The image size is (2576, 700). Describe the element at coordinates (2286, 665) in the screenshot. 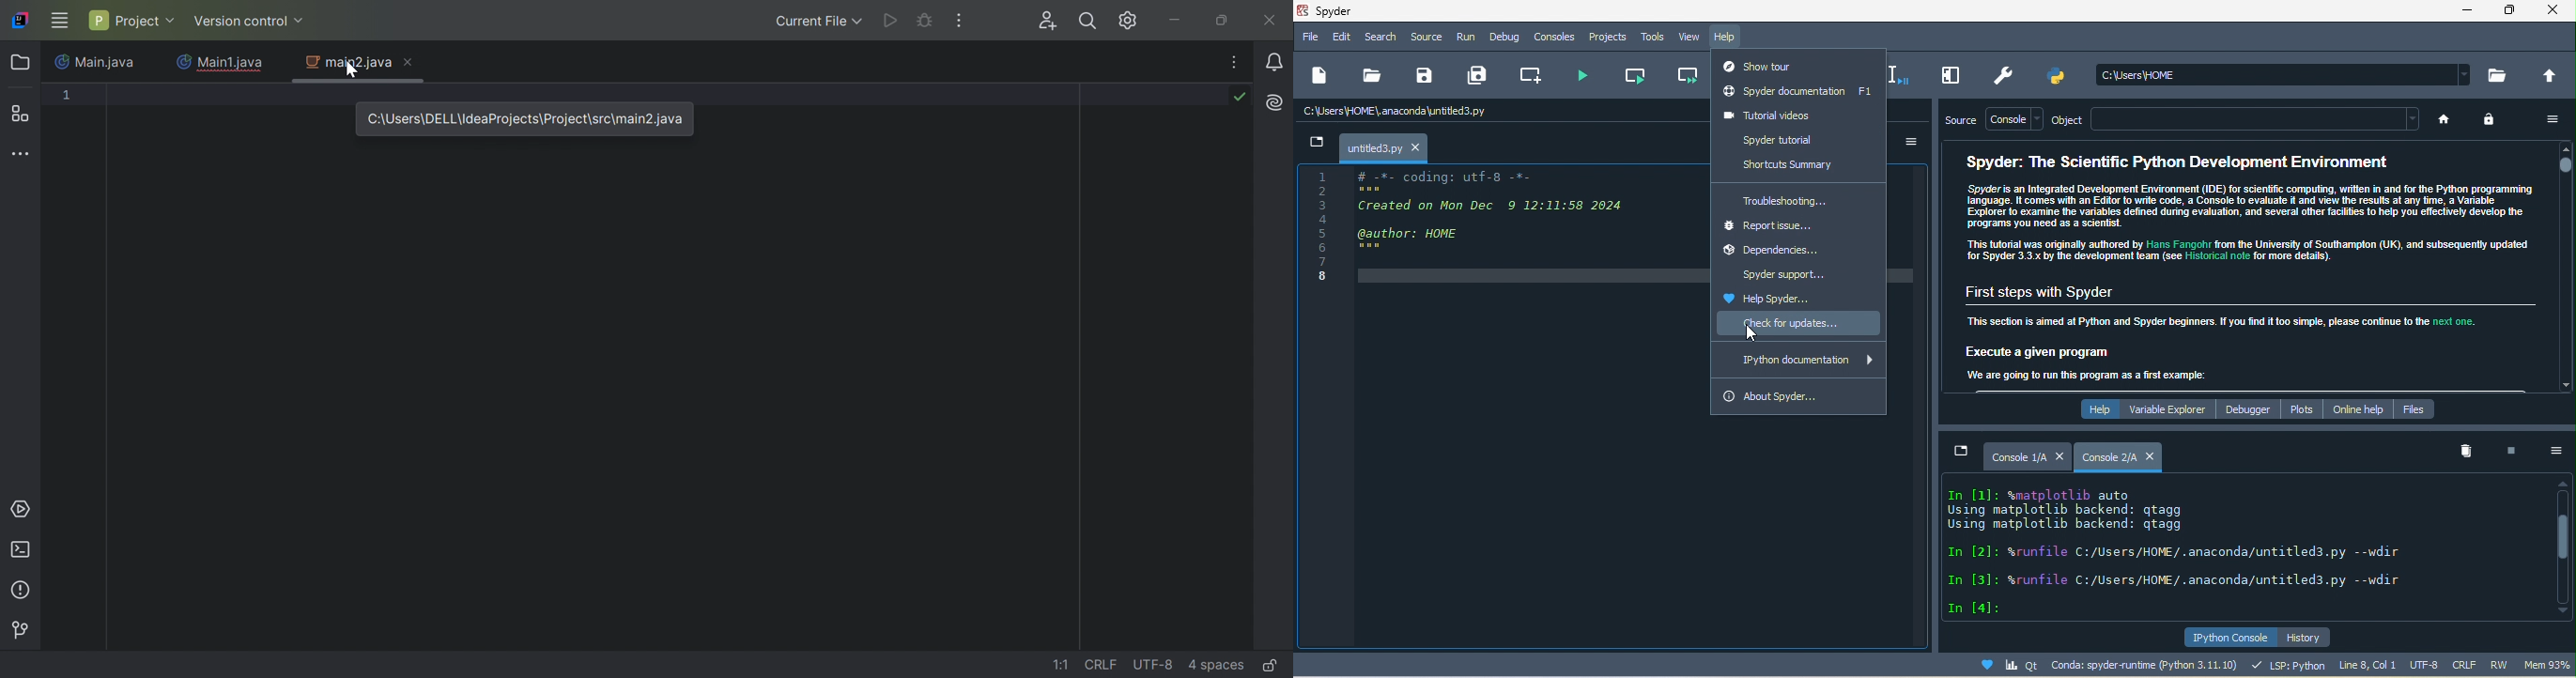

I see `lsp python` at that location.